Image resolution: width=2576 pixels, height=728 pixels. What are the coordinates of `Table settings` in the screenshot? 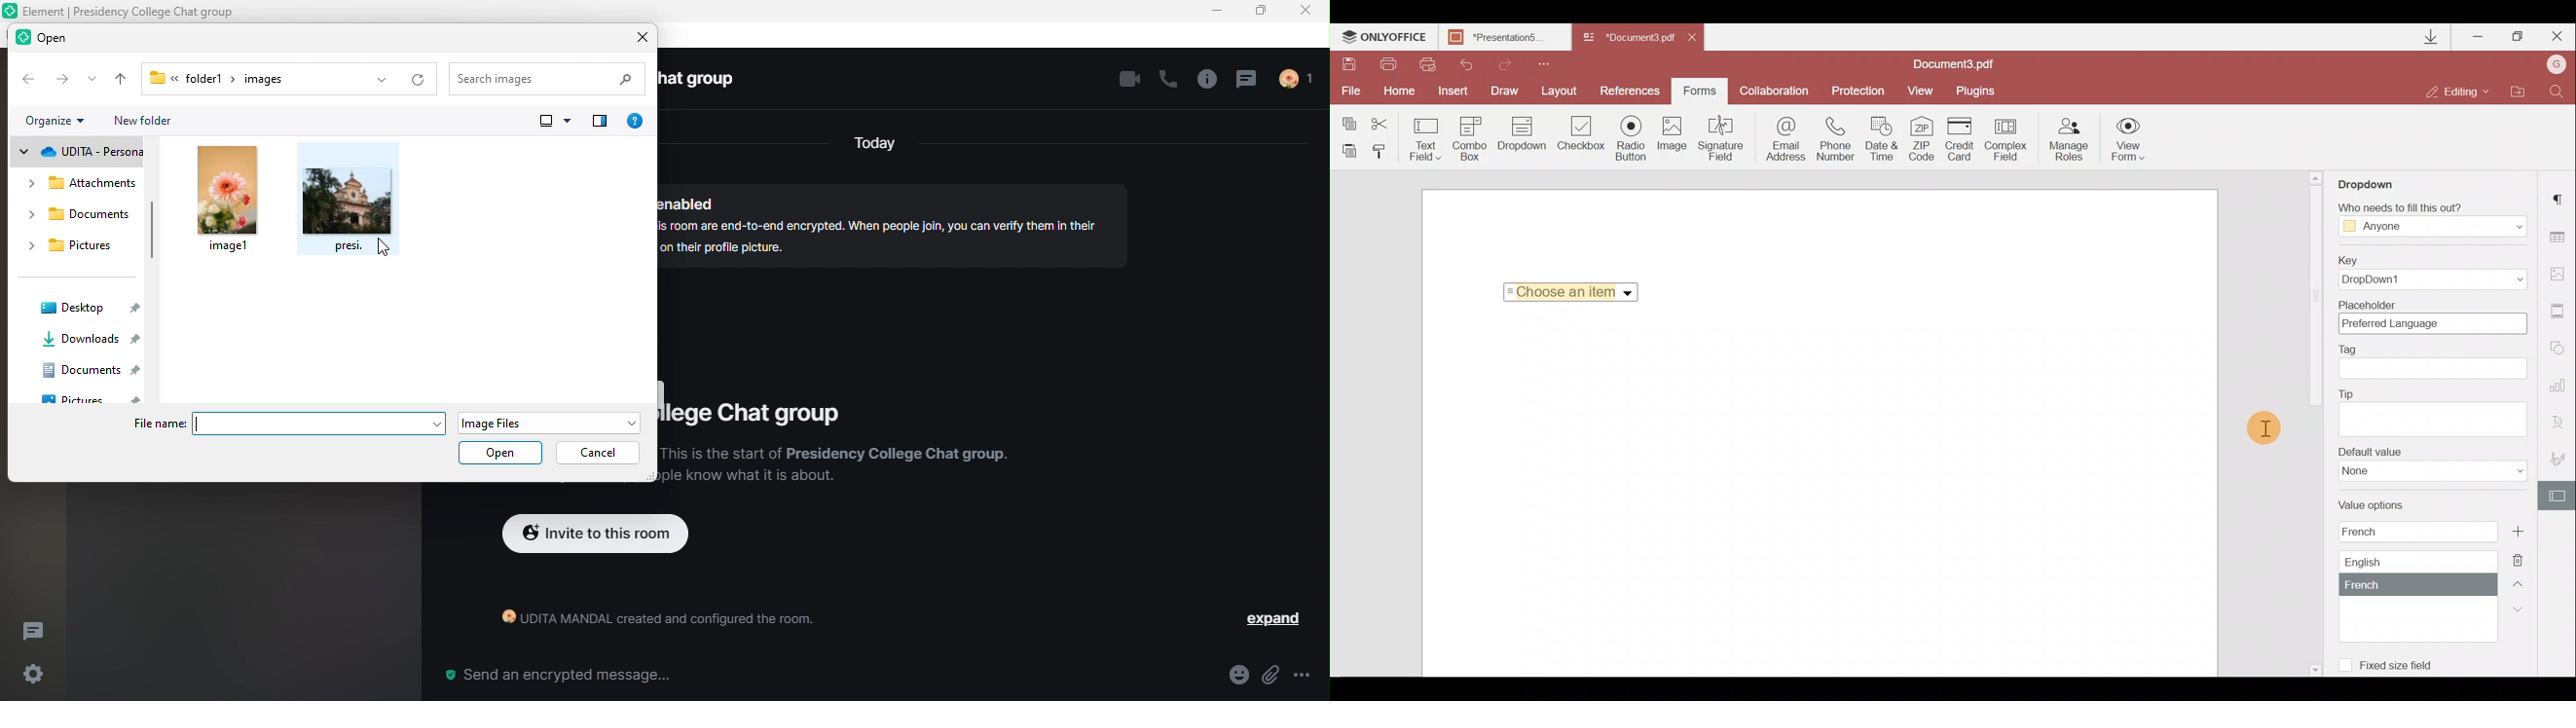 It's located at (2559, 237).